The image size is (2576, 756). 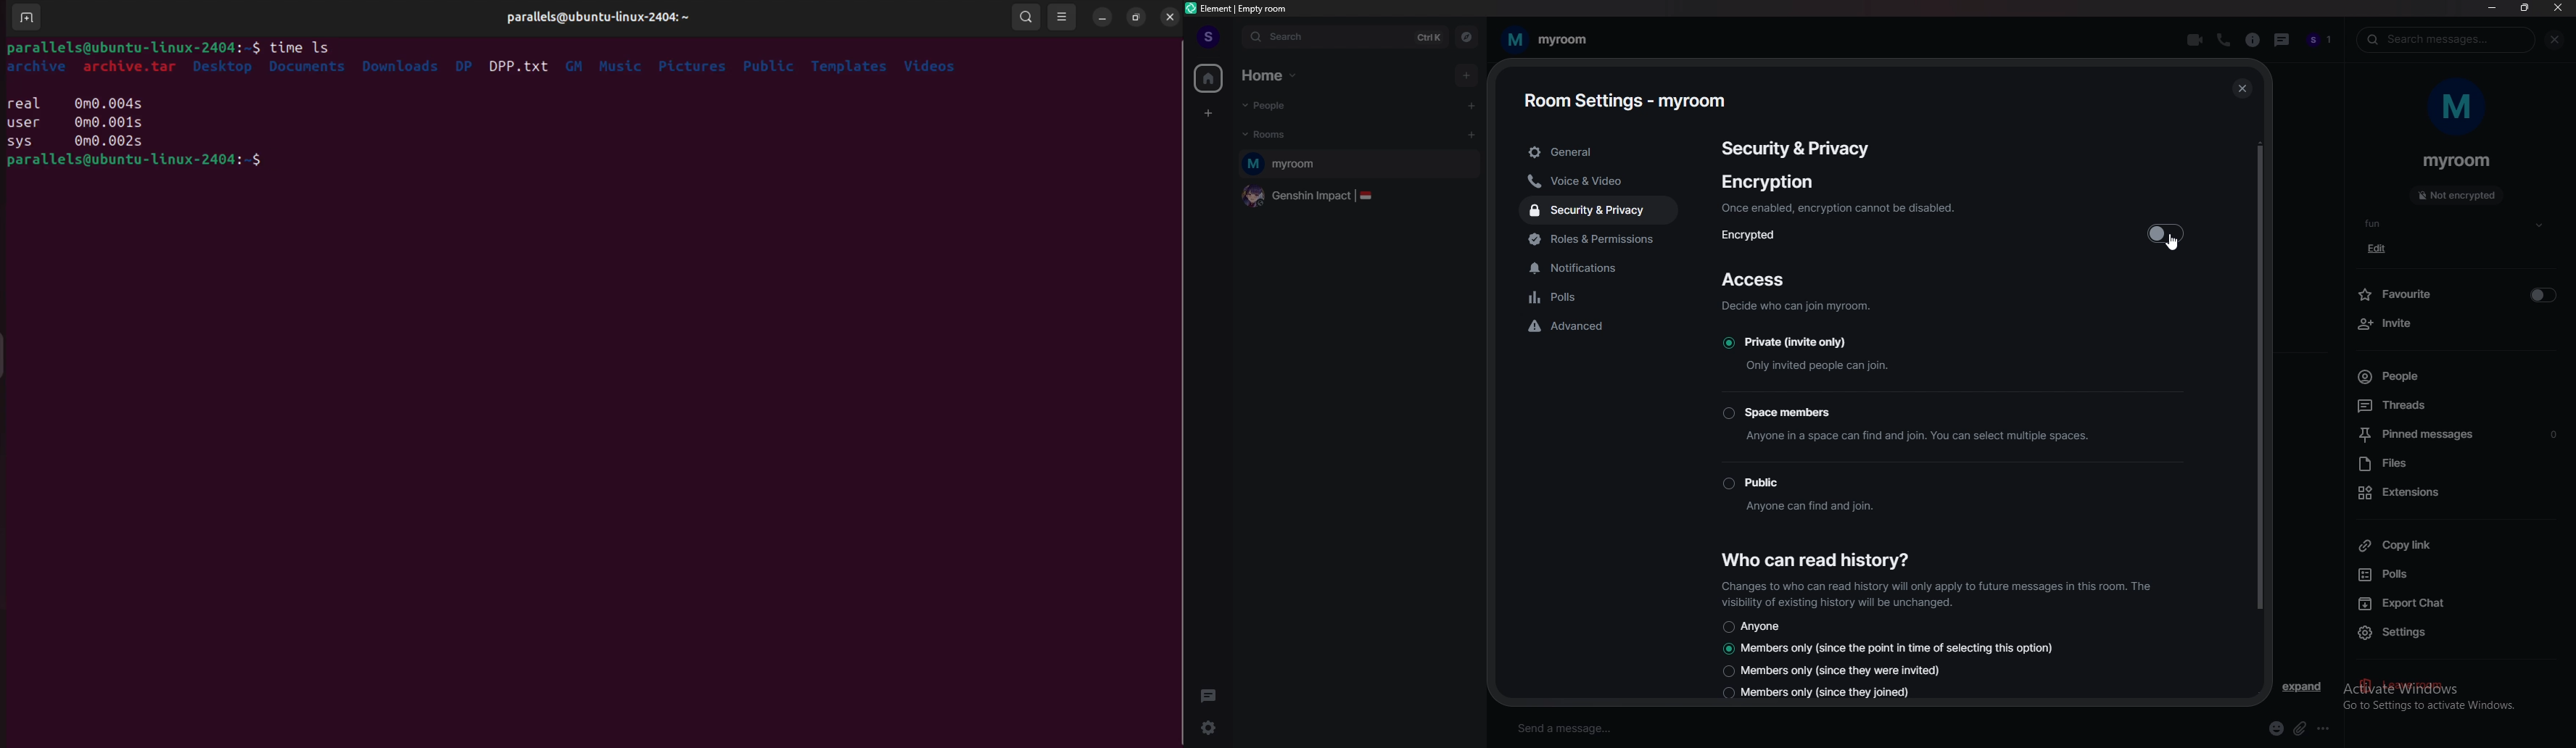 I want to click on close, so click(x=2558, y=9).